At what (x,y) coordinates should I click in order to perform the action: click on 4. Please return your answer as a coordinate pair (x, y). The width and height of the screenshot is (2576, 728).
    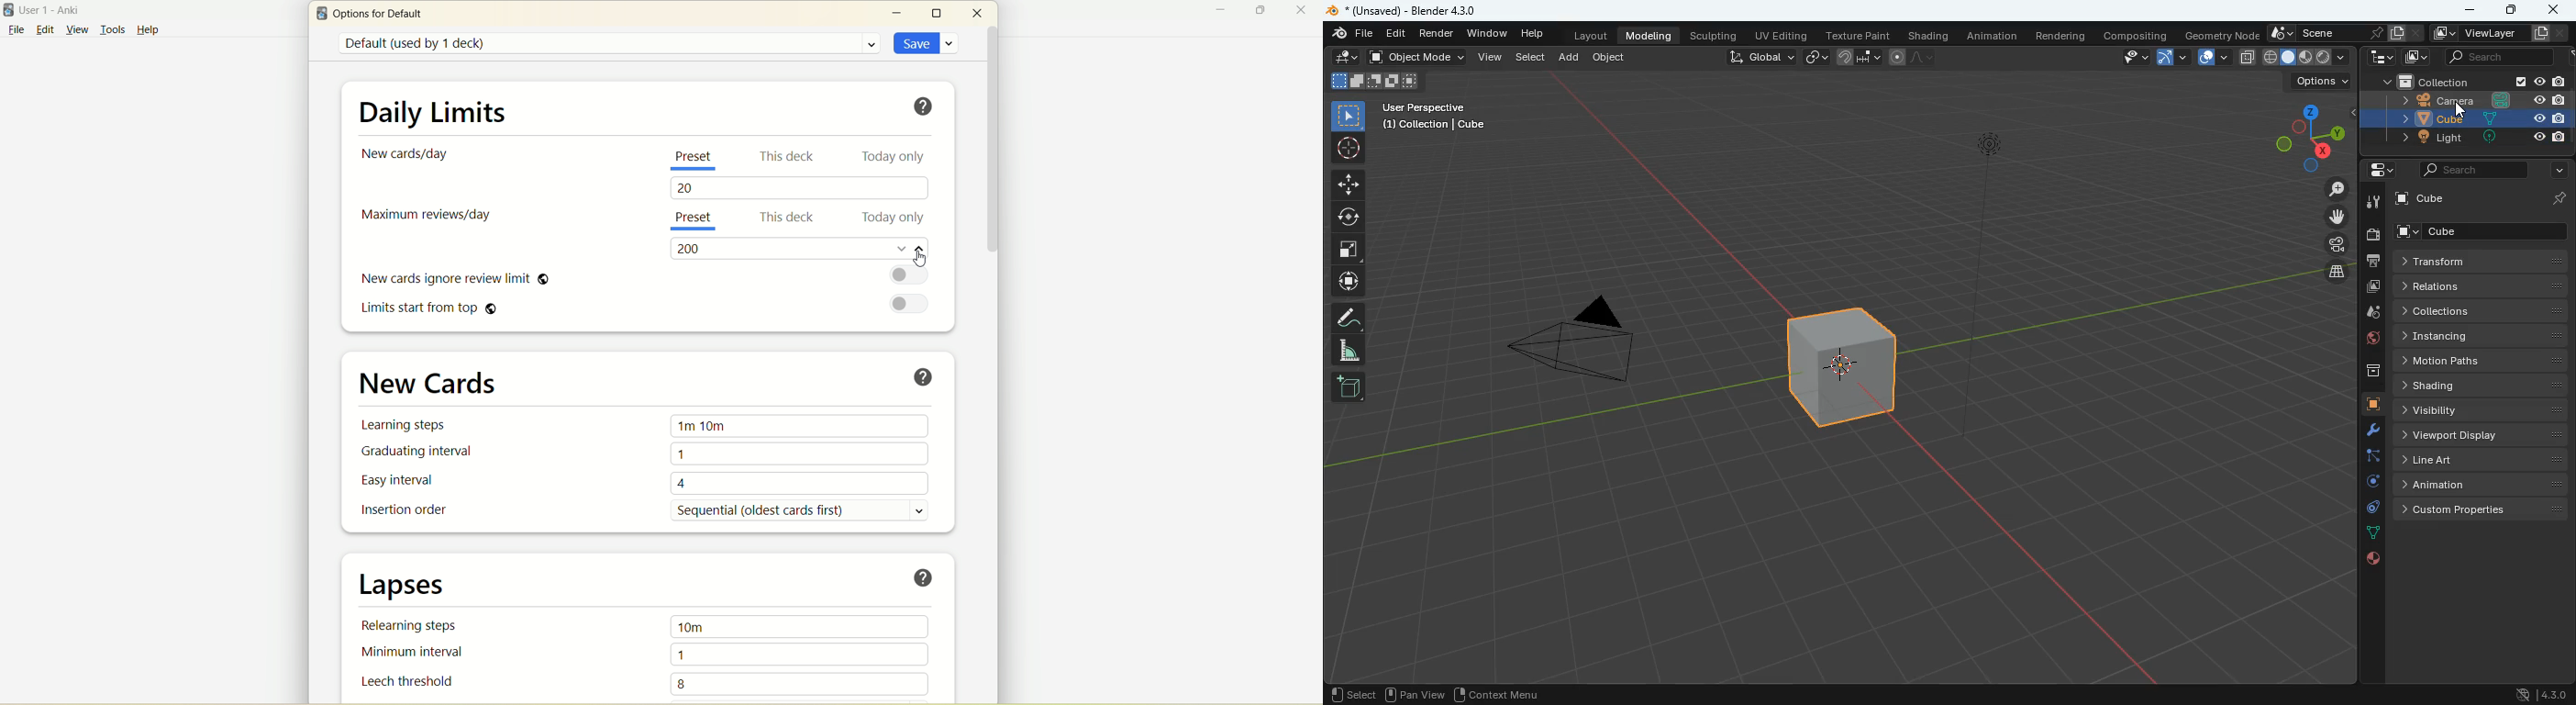
    Looking at the image, I should click on (799, 485).